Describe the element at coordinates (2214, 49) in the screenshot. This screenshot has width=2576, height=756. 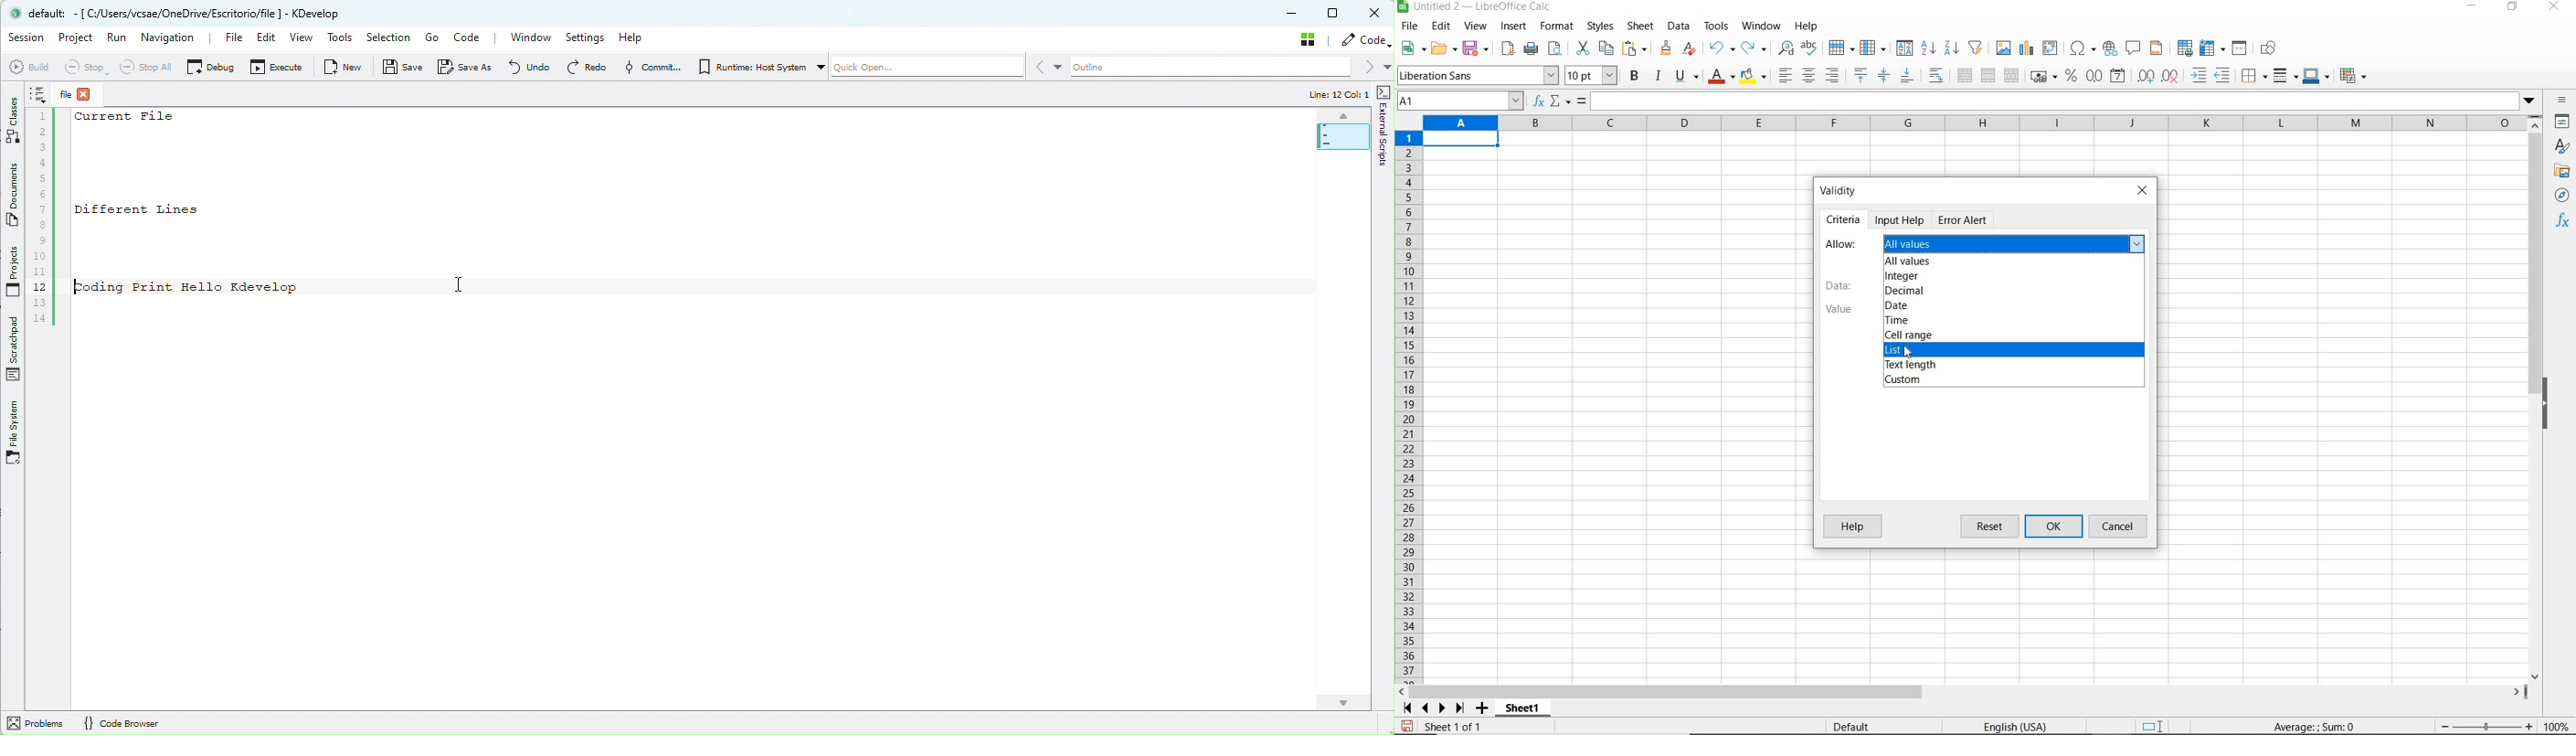
I see `freeze rows and columns` at that location.